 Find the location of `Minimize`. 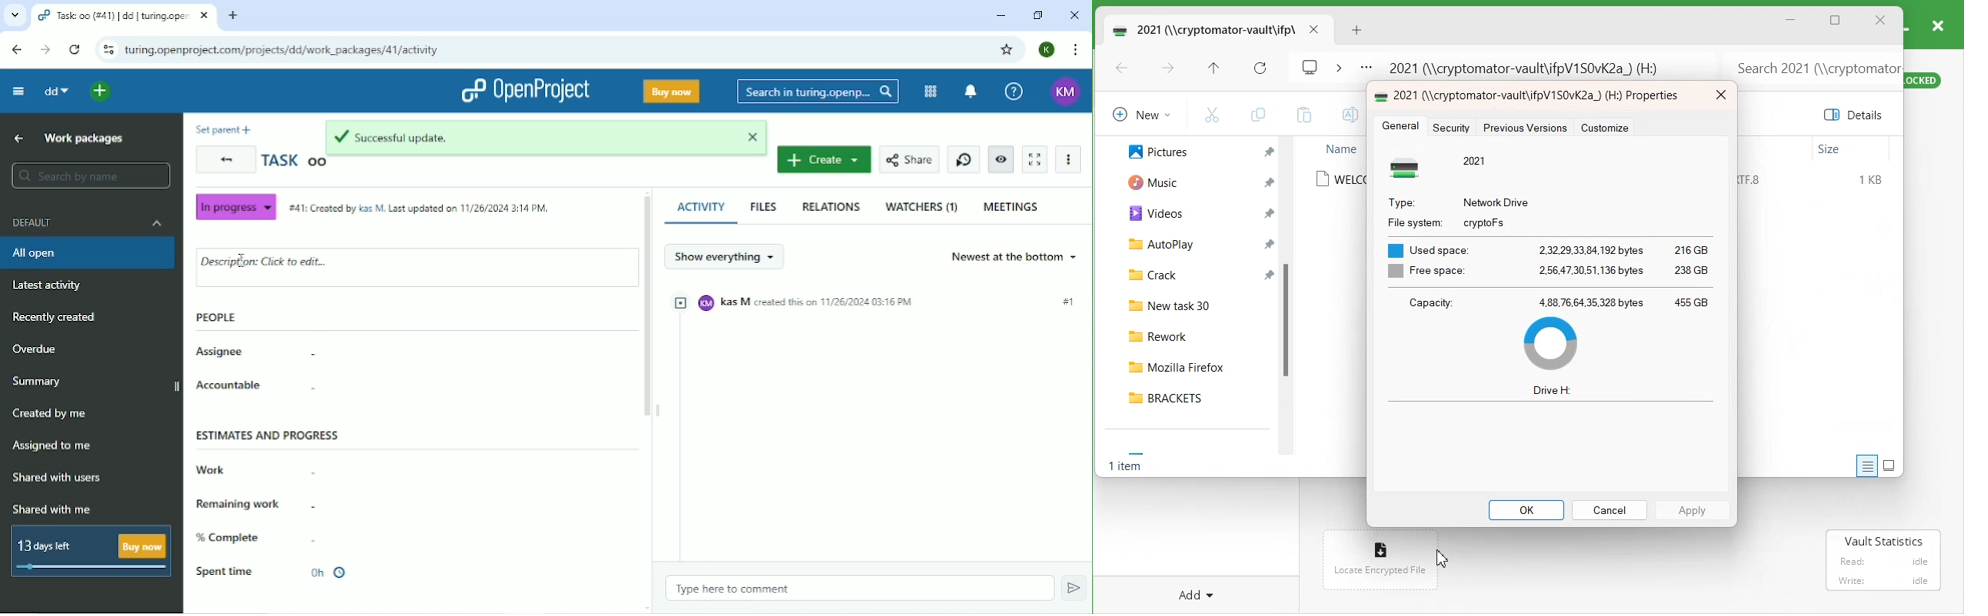

Minimize is located at coordinates (999, 15).